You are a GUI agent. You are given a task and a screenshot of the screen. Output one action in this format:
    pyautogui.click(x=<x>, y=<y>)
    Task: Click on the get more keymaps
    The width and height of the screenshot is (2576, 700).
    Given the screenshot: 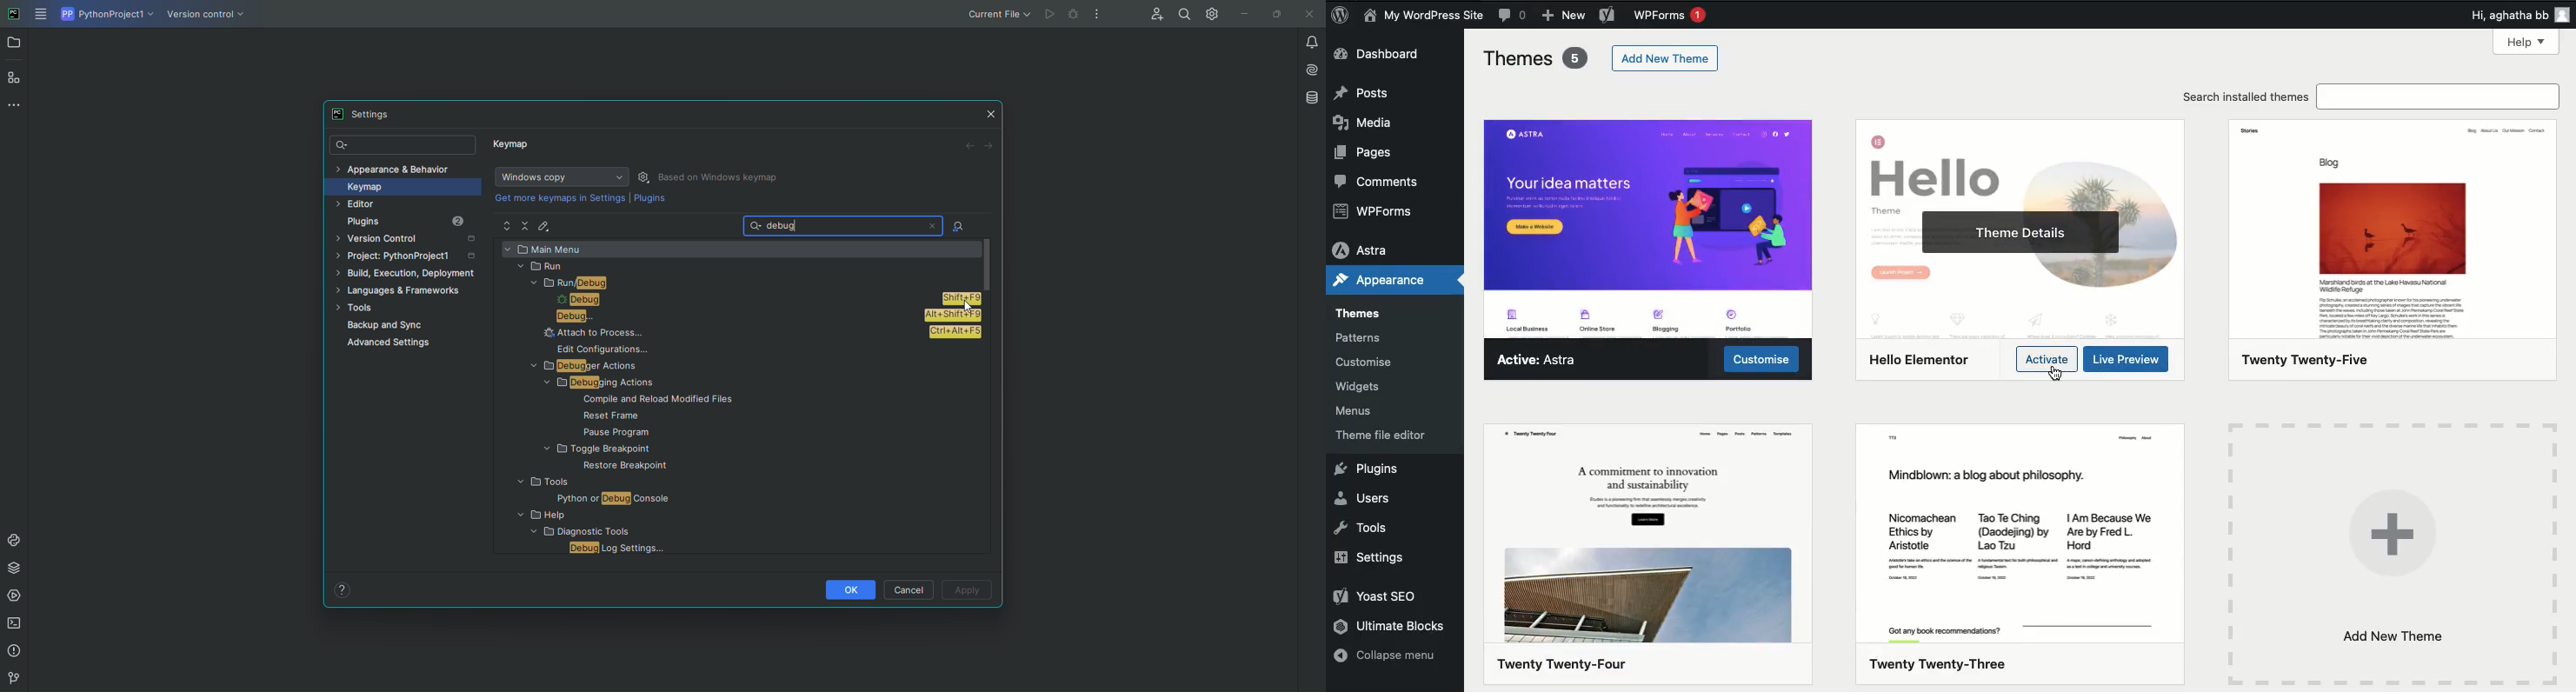 What is the action you would take?
    pyautogui.click(x=562, y=198)
    